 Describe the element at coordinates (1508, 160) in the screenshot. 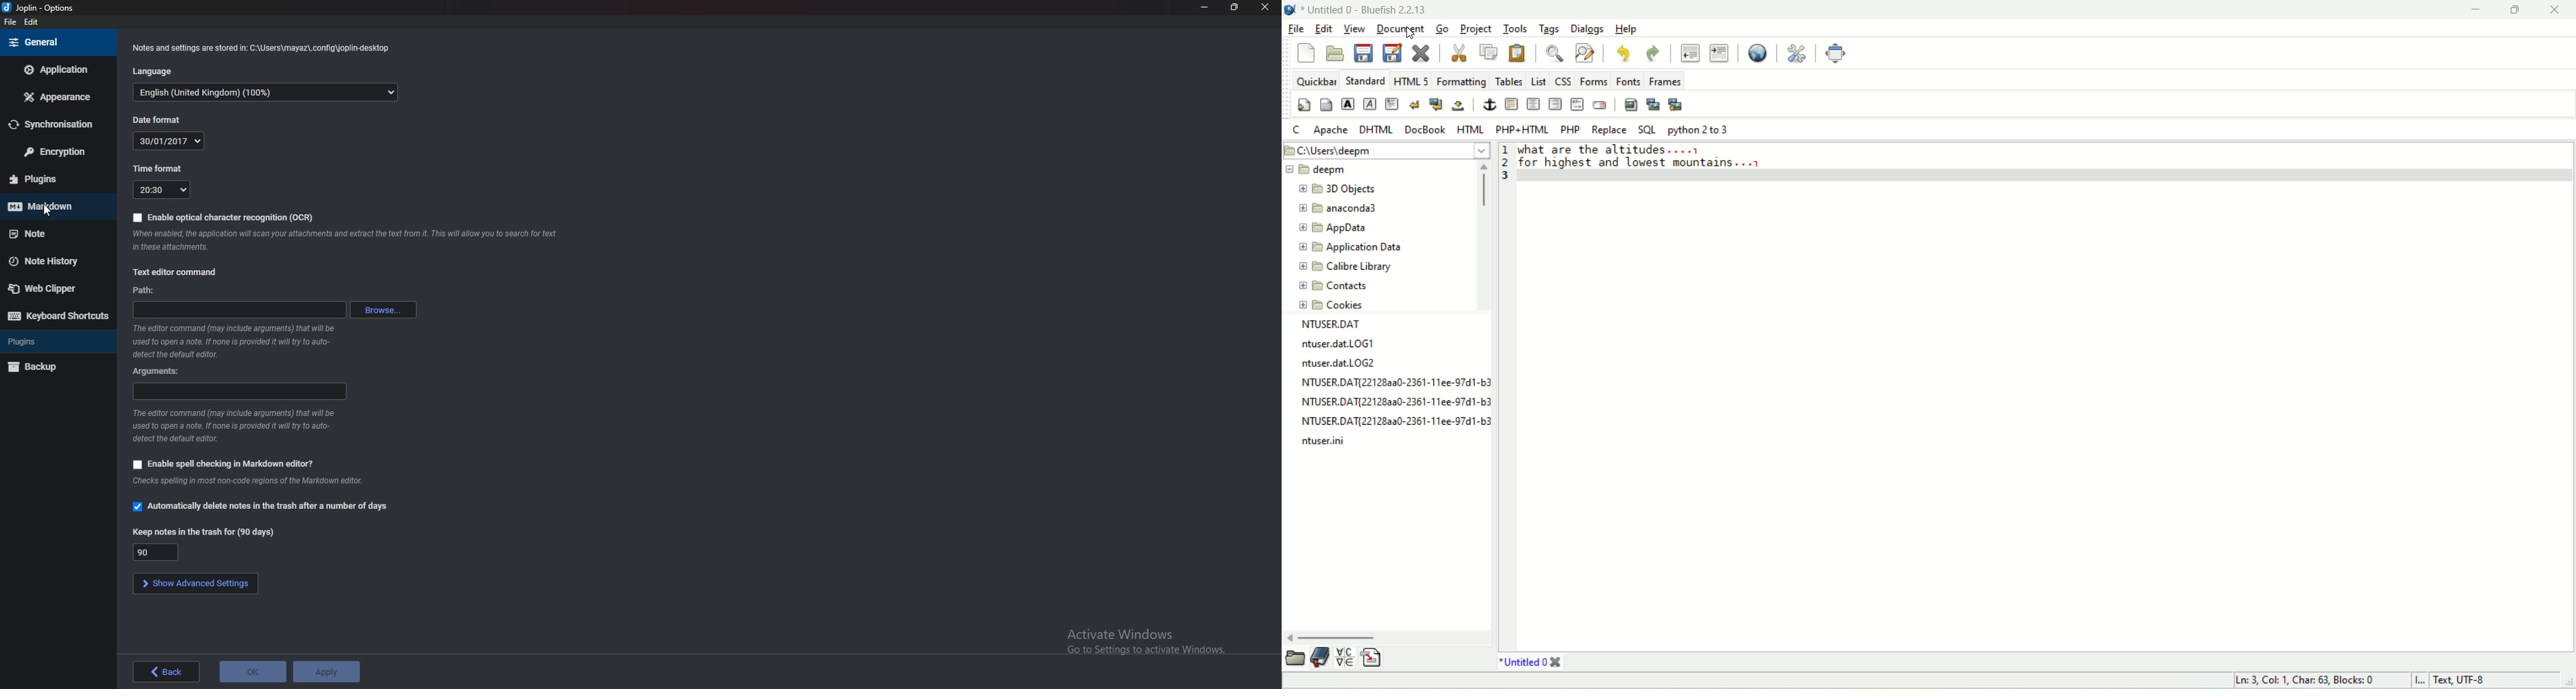

I see `1 2 3` at that location.